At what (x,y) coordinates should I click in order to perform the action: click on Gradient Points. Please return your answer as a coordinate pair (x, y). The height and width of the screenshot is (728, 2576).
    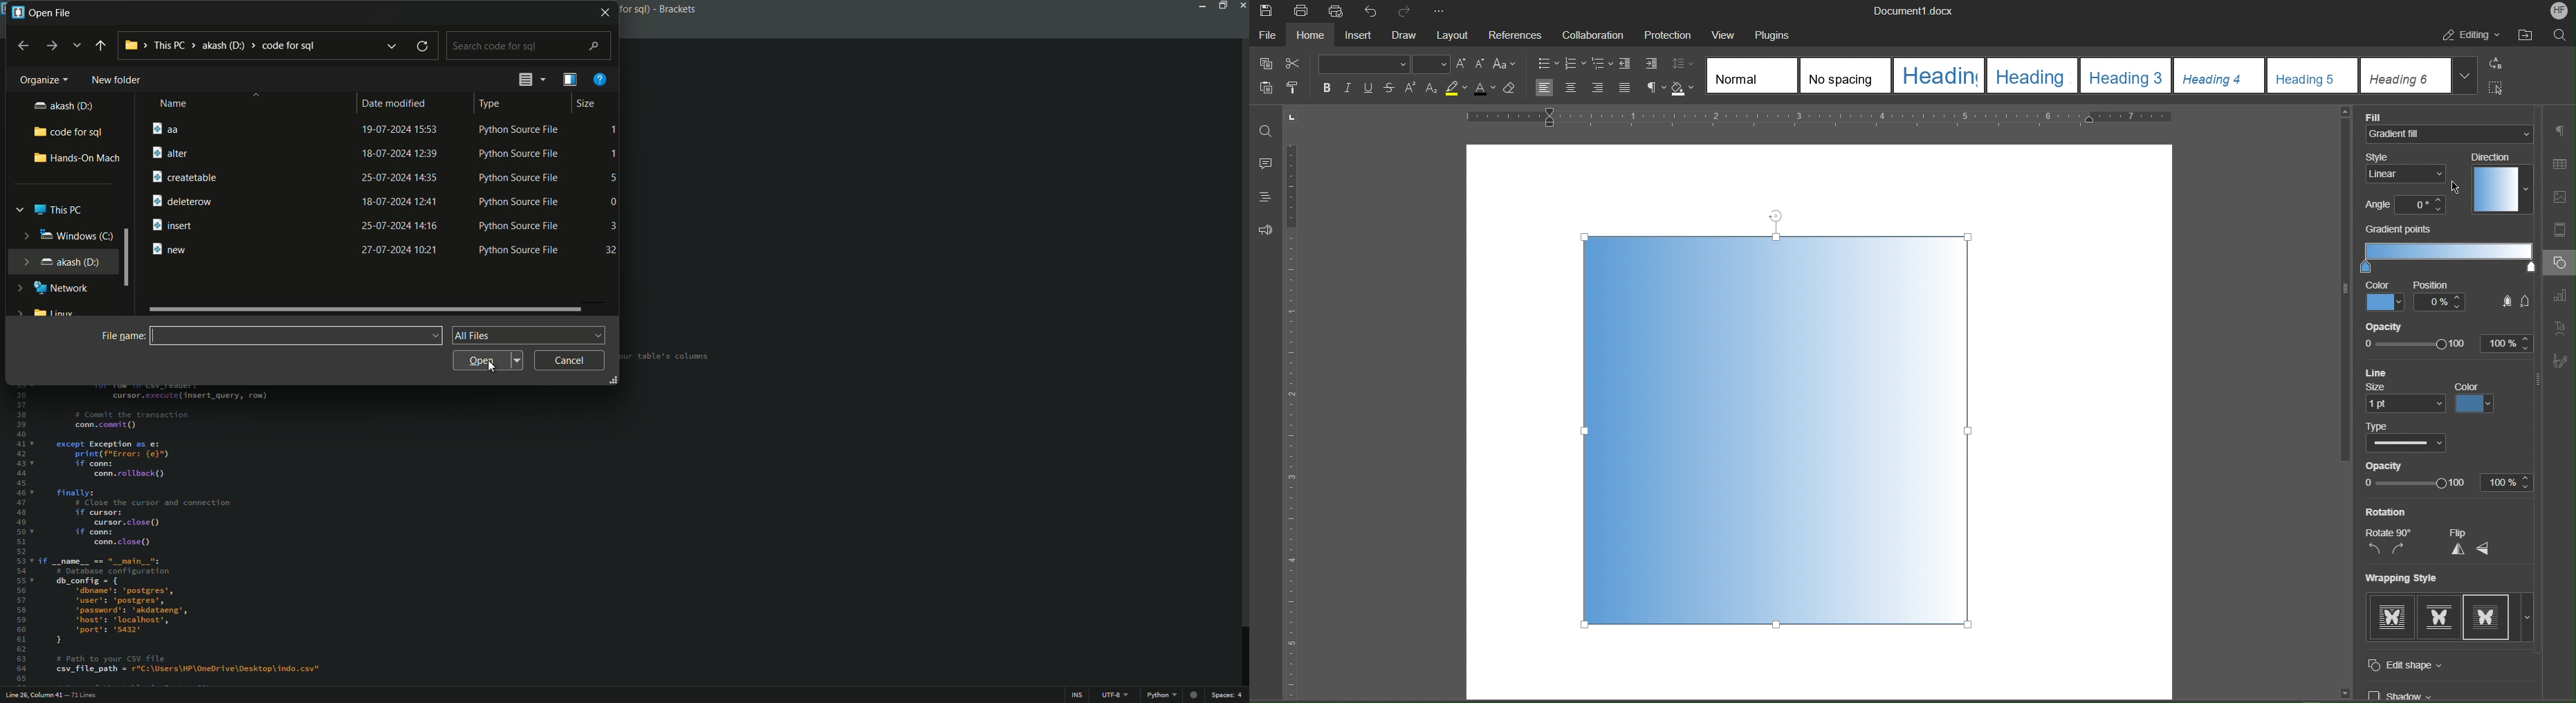
    Looking at the image, I should click on (2402, 230).